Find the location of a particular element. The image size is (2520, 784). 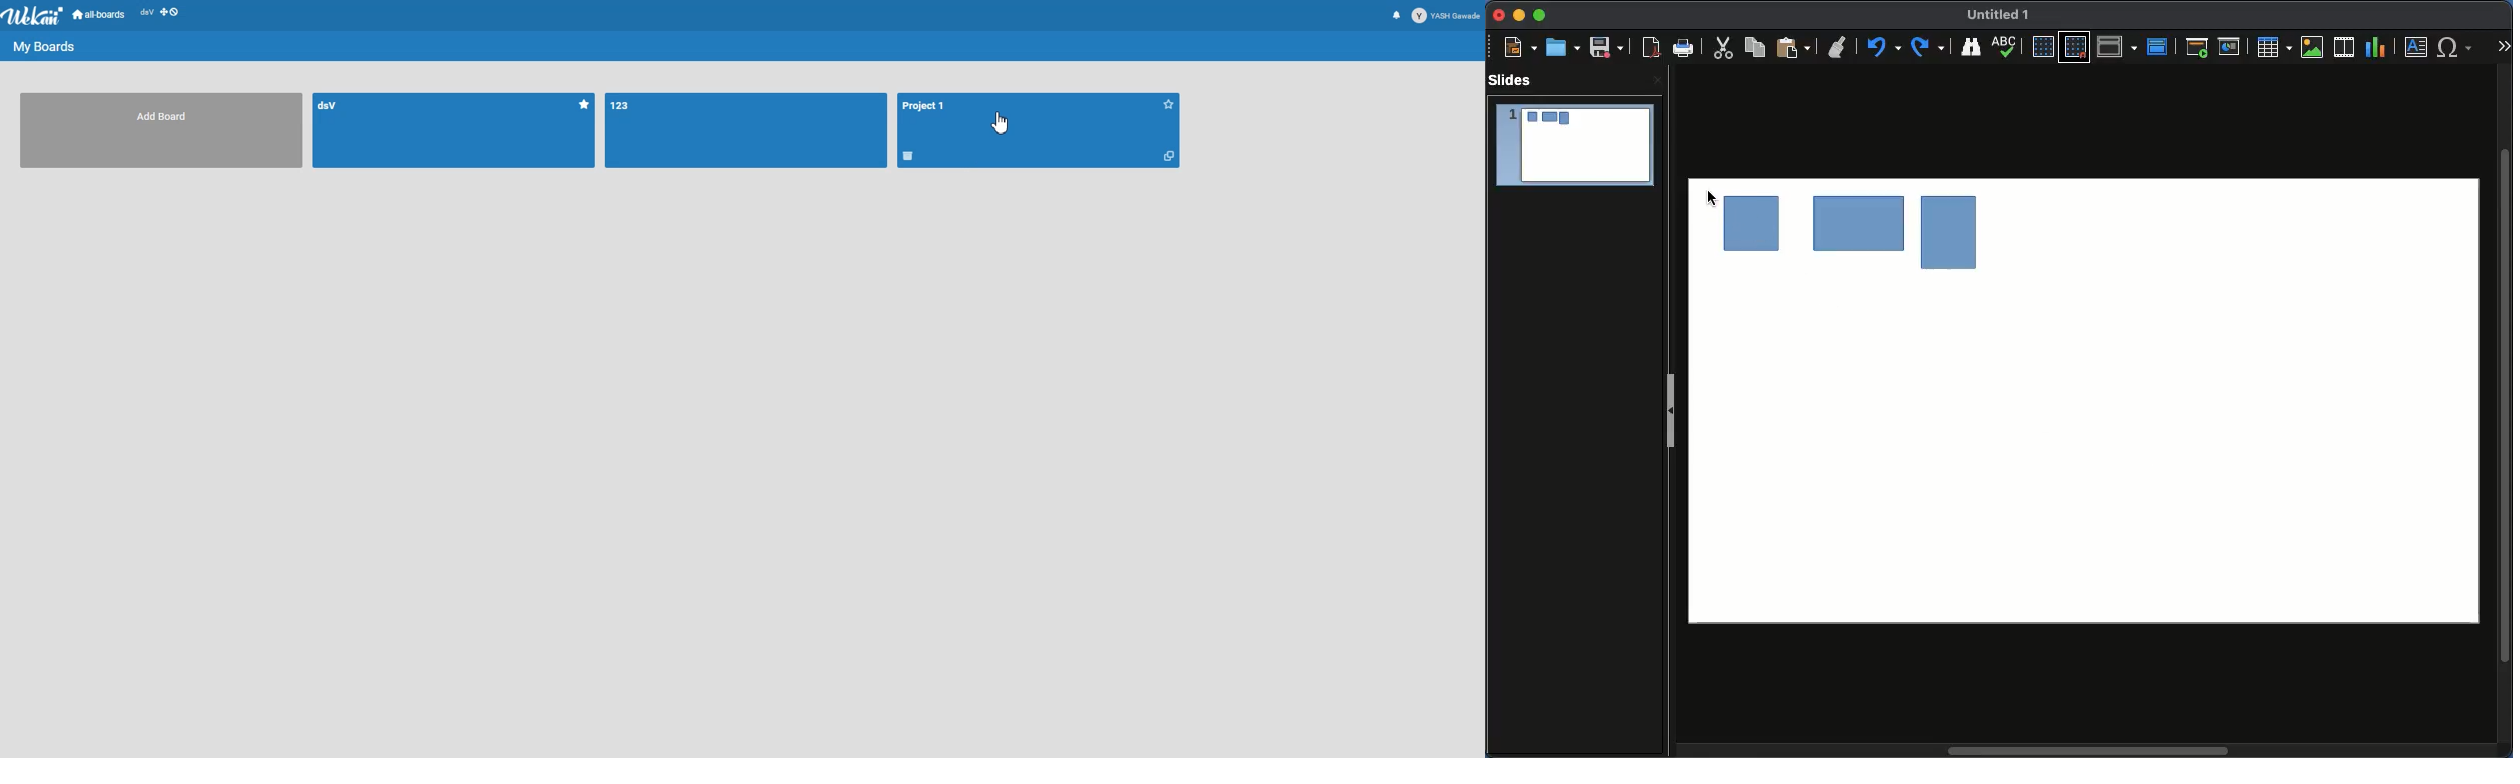

Cursor is located at coordinates (1000, 123).